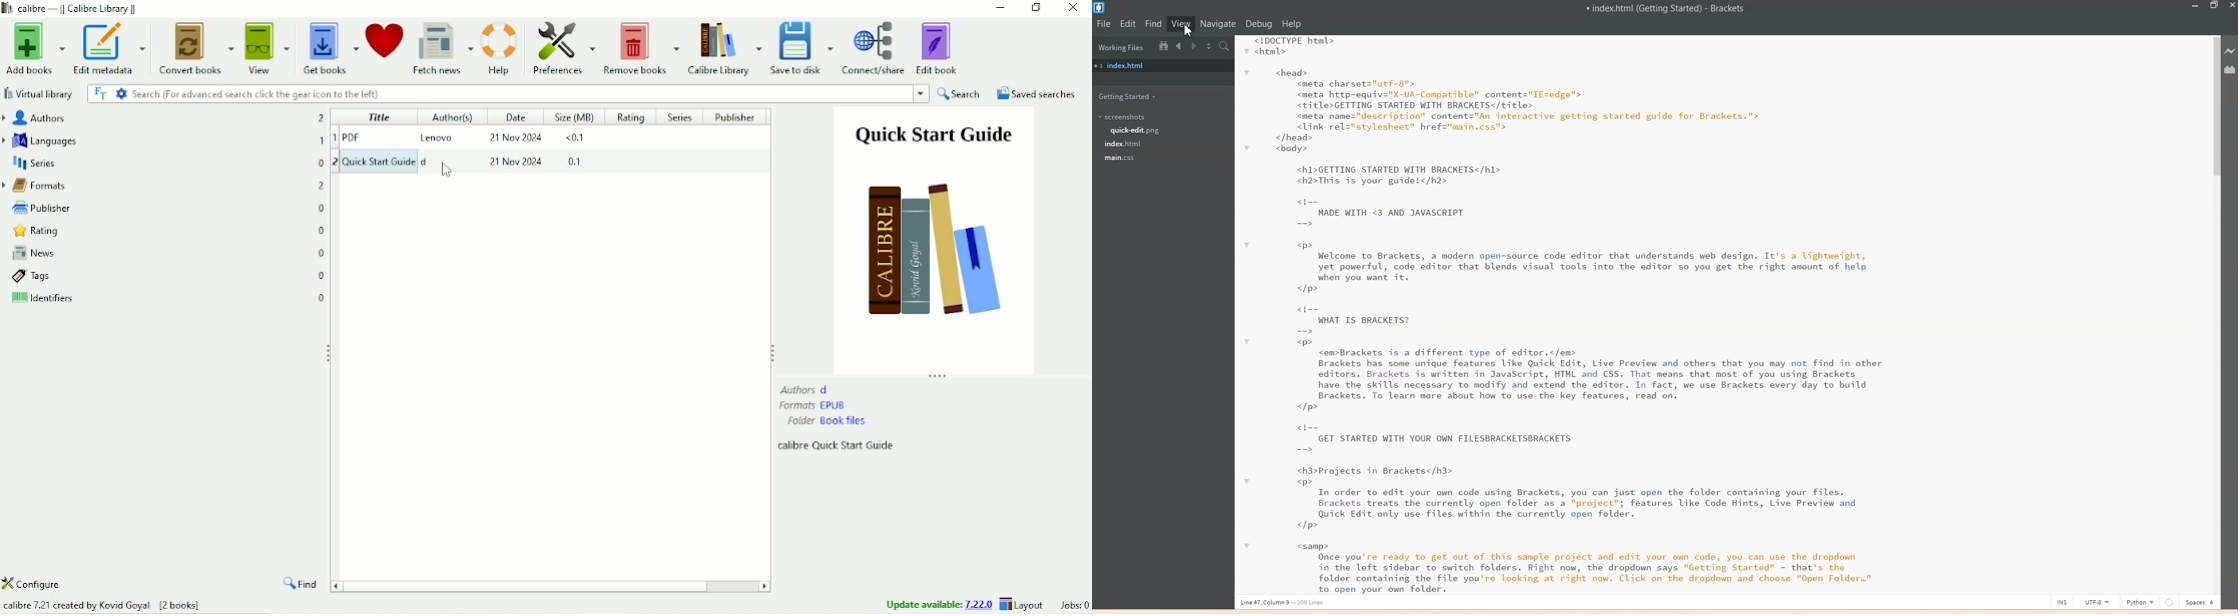 The width and height of the screenshot is (2240, 616). What do you see at coordinates (772, 351) in the screenshot?
I see `Resize` at bounding box center [772, 351].